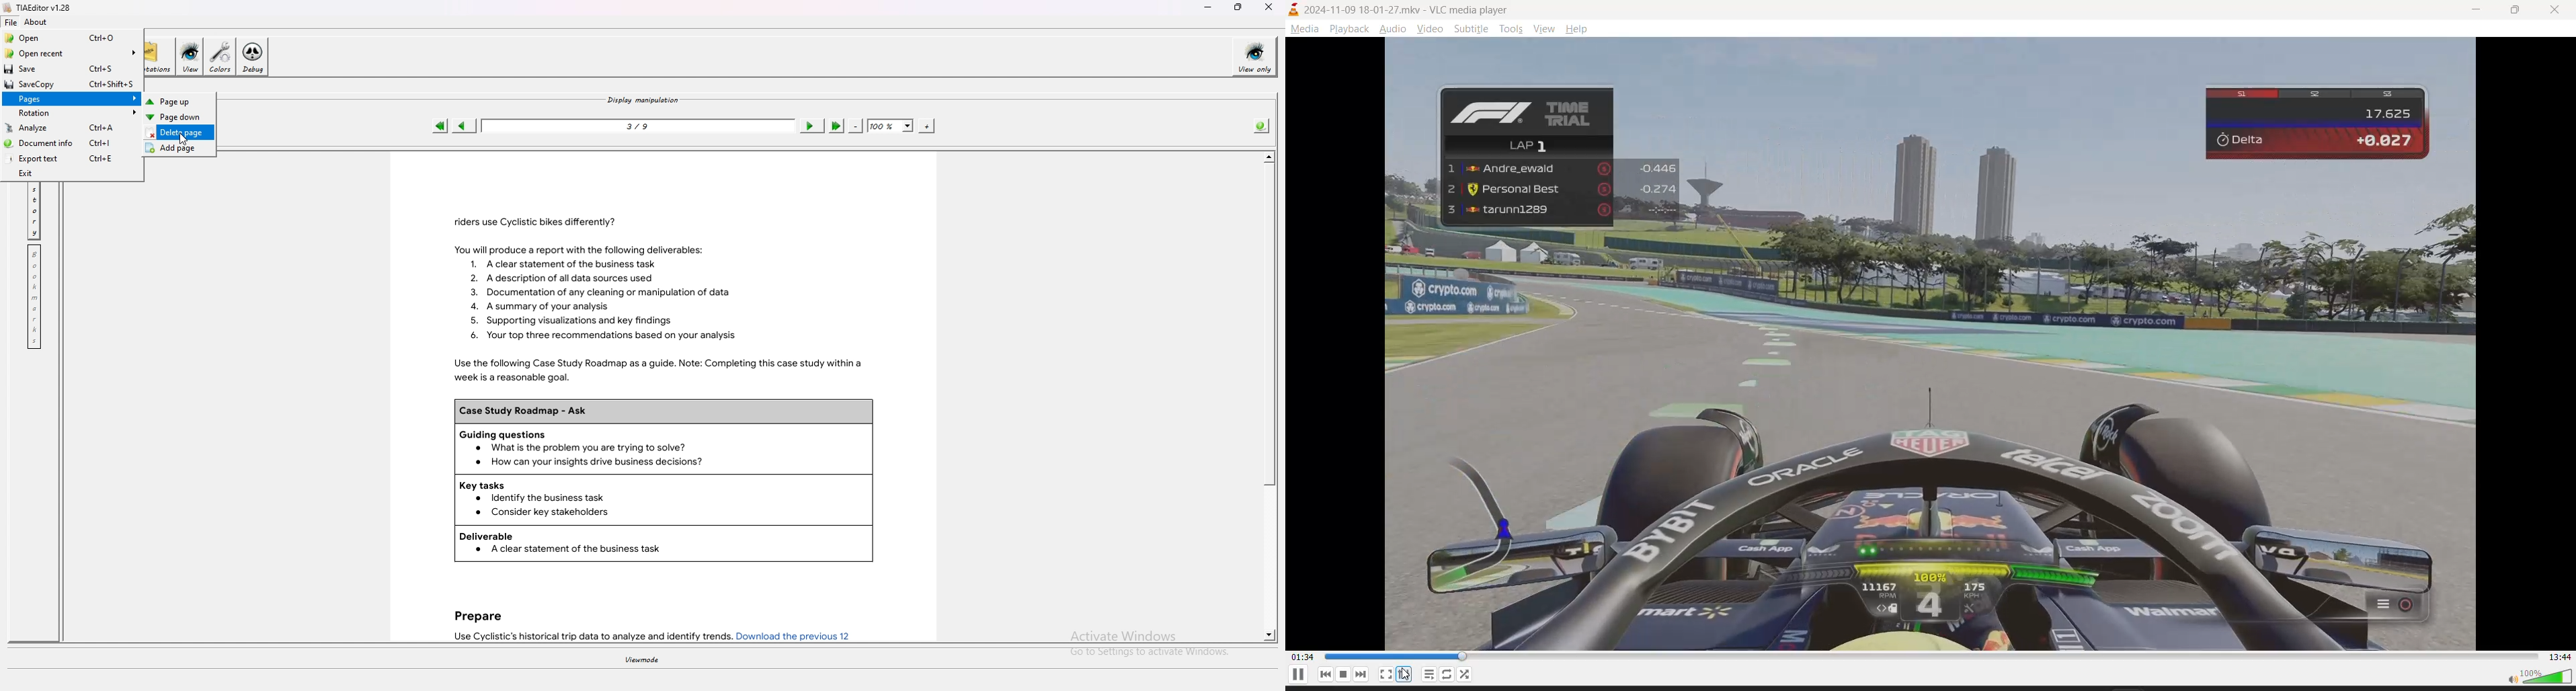 The width and height of the screenshot is (2576, 700). Describe the element at coordinates (1305, 29) in the screenshot. I see `media` at that location.